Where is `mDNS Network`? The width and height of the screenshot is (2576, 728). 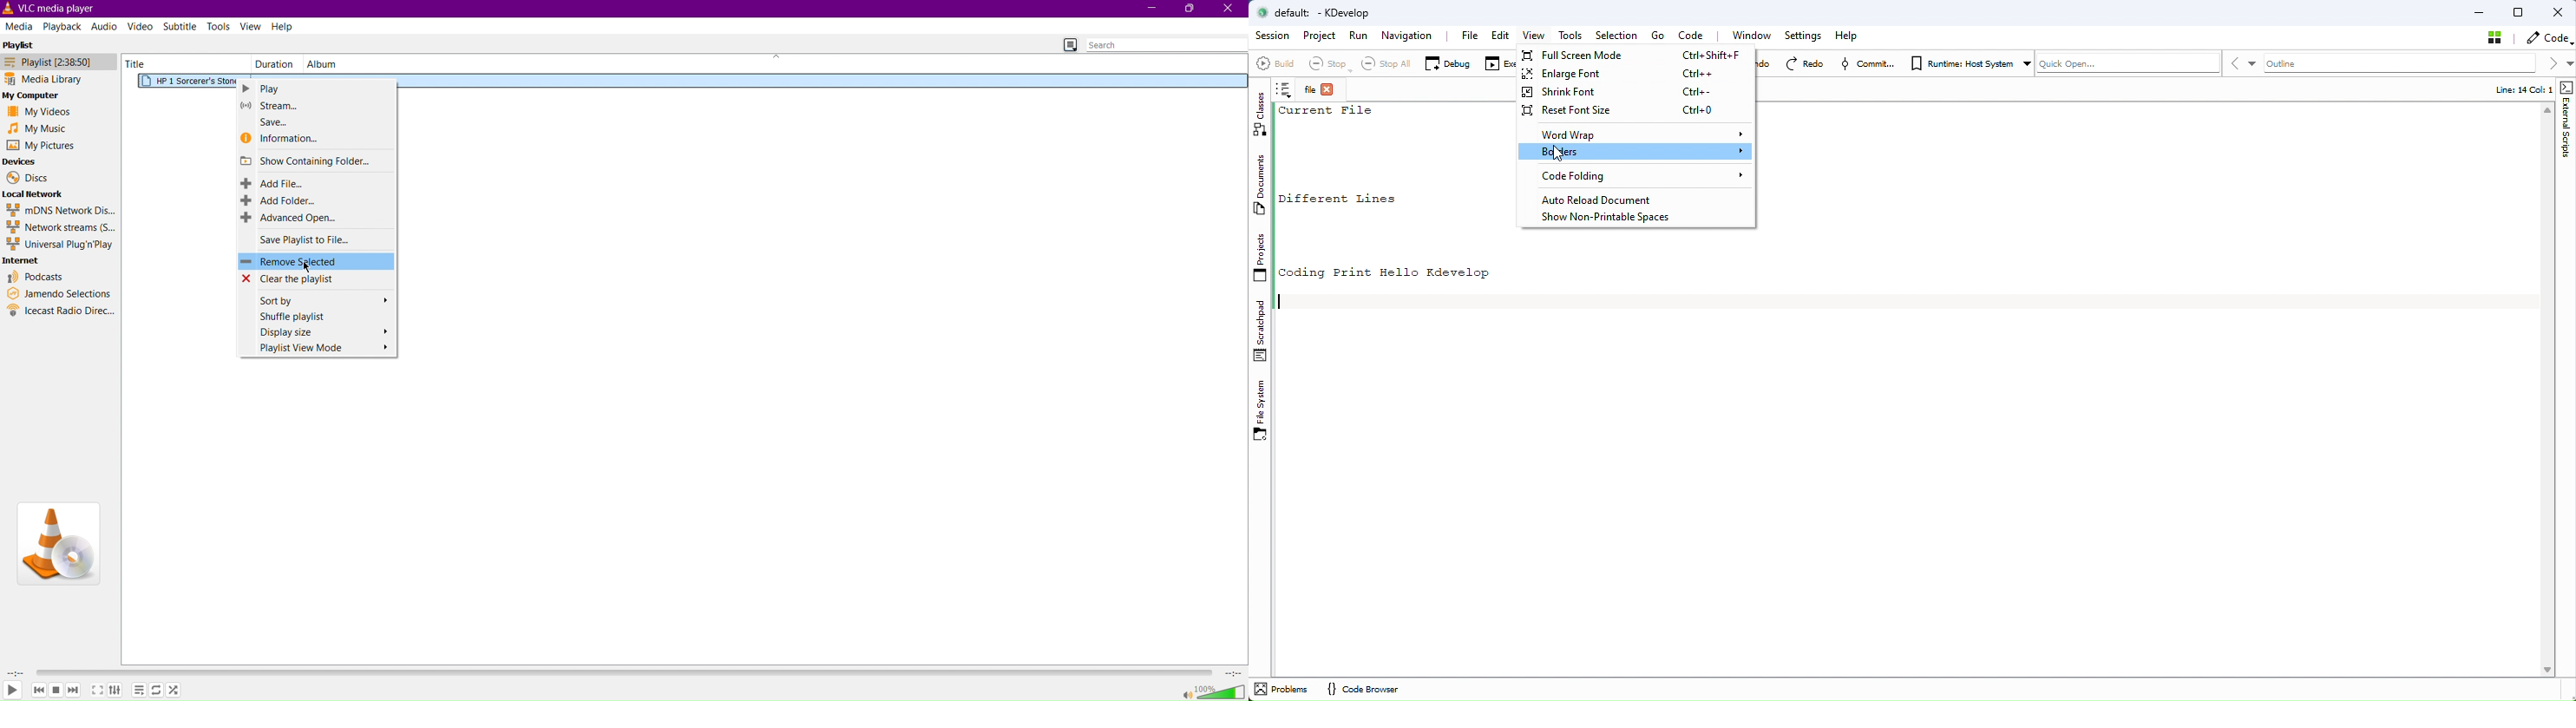 mDNS Network is located at coordinates (59, 209).